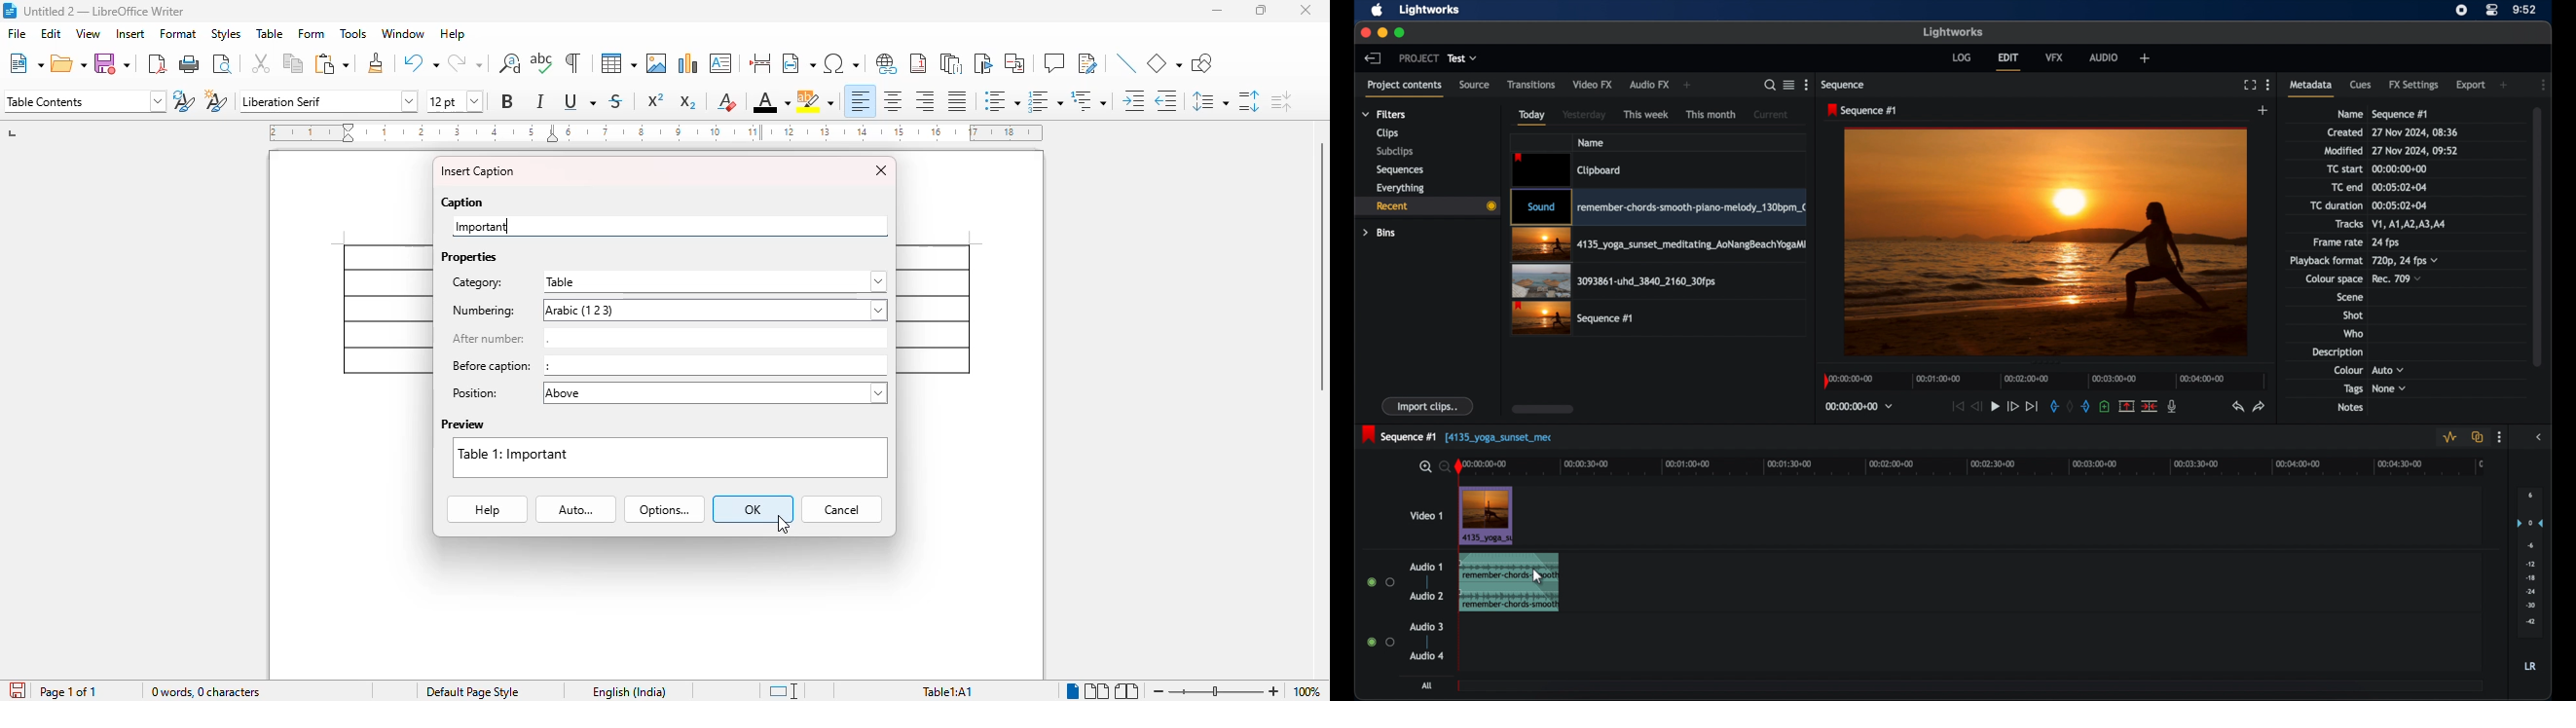 The width and height of the screenshot is (2576, 728). I want to click on multi-page view, so click(1098, 691).